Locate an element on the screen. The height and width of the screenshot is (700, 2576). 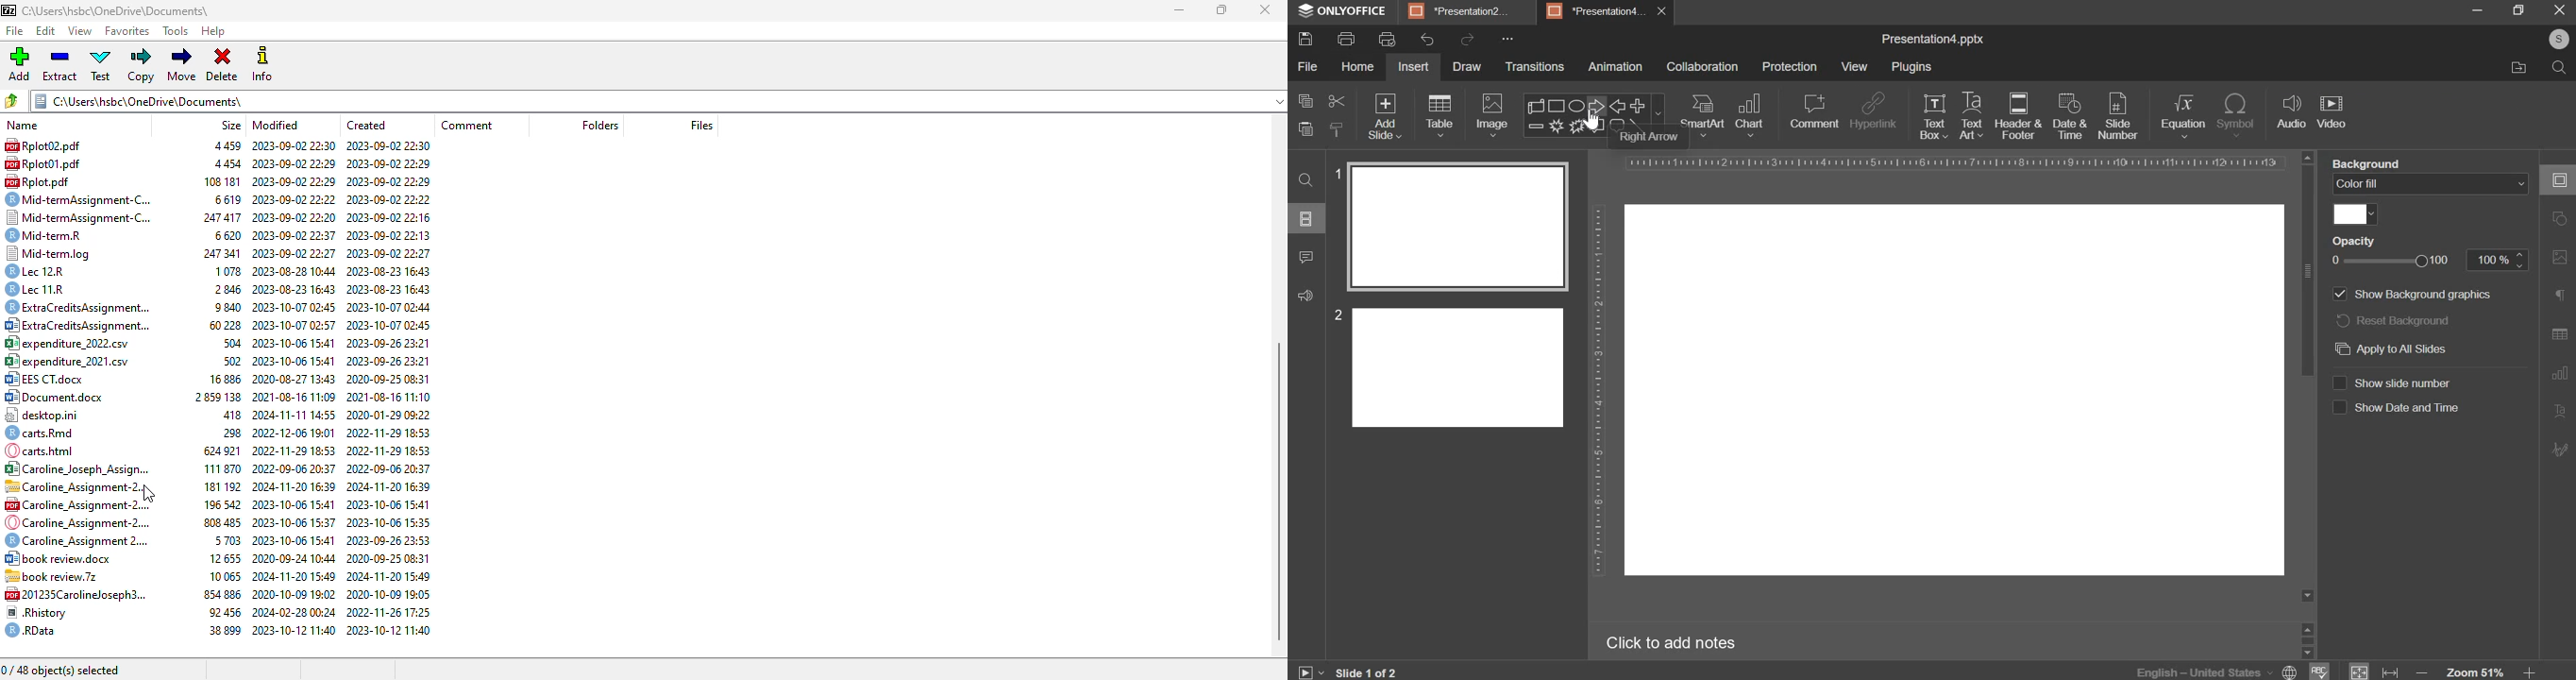
sound is located at coordinates (1305, 298).